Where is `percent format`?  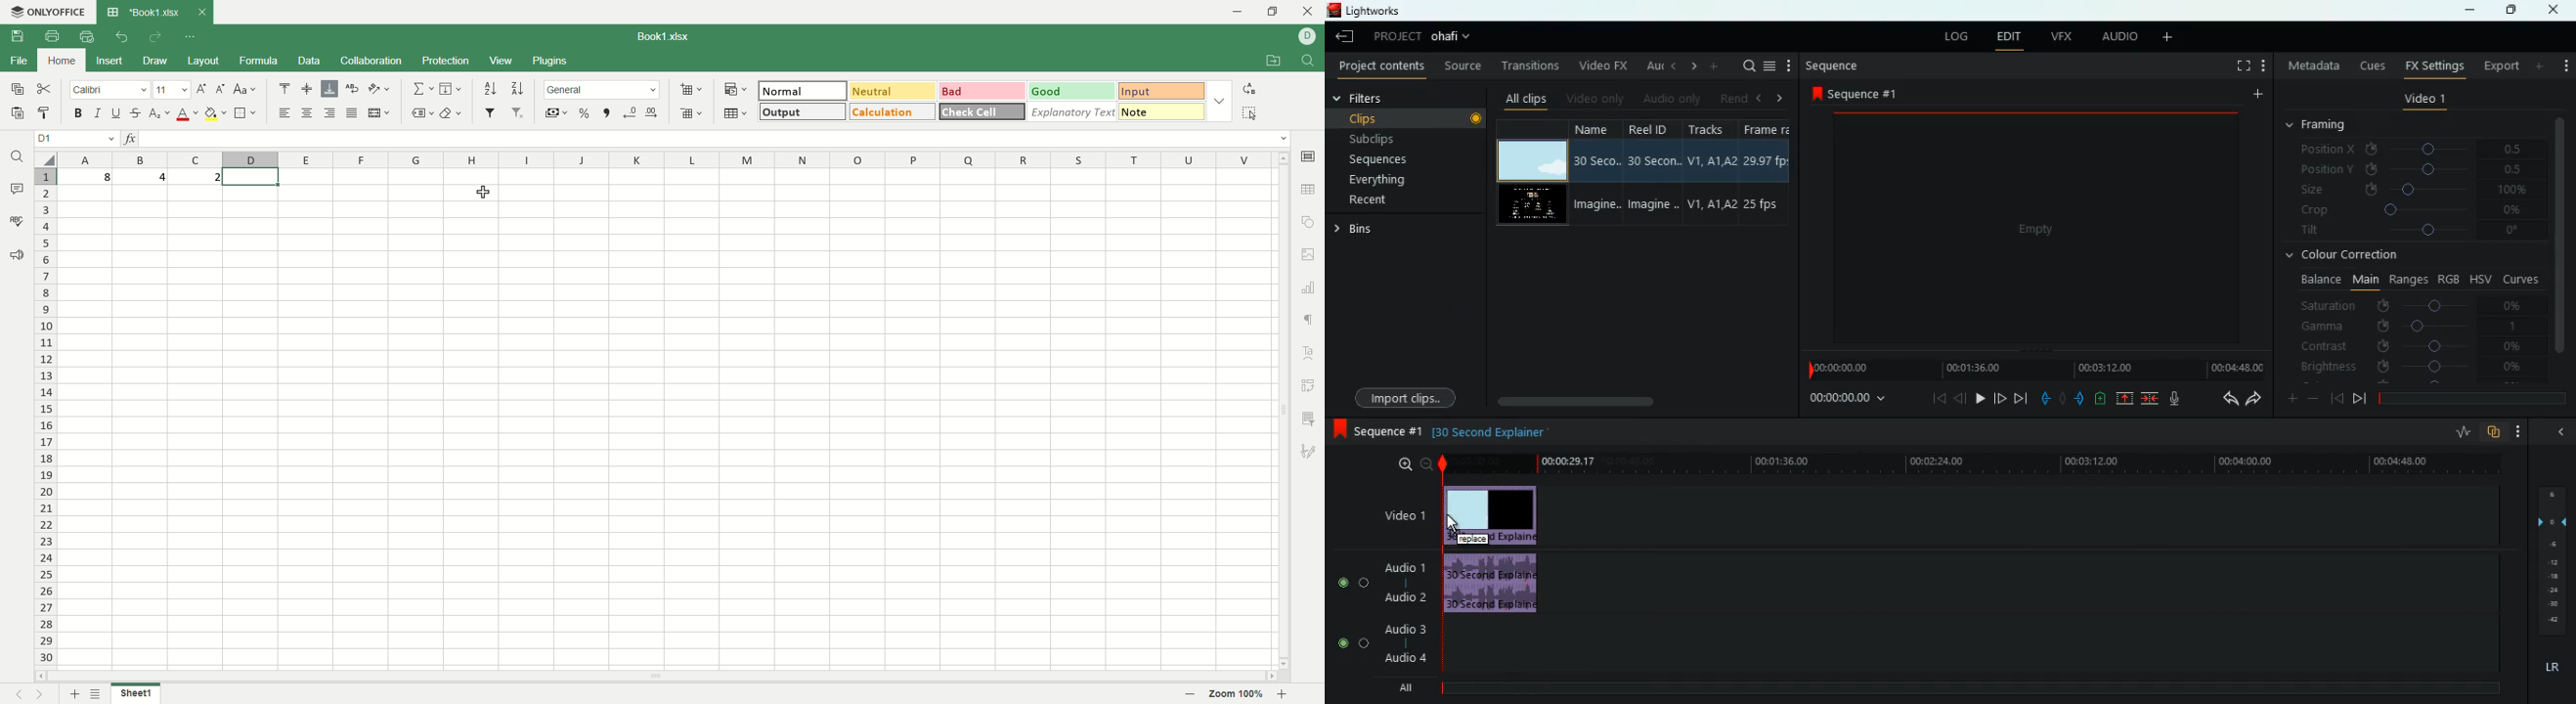
percent format is located at coordinates (587, 113).